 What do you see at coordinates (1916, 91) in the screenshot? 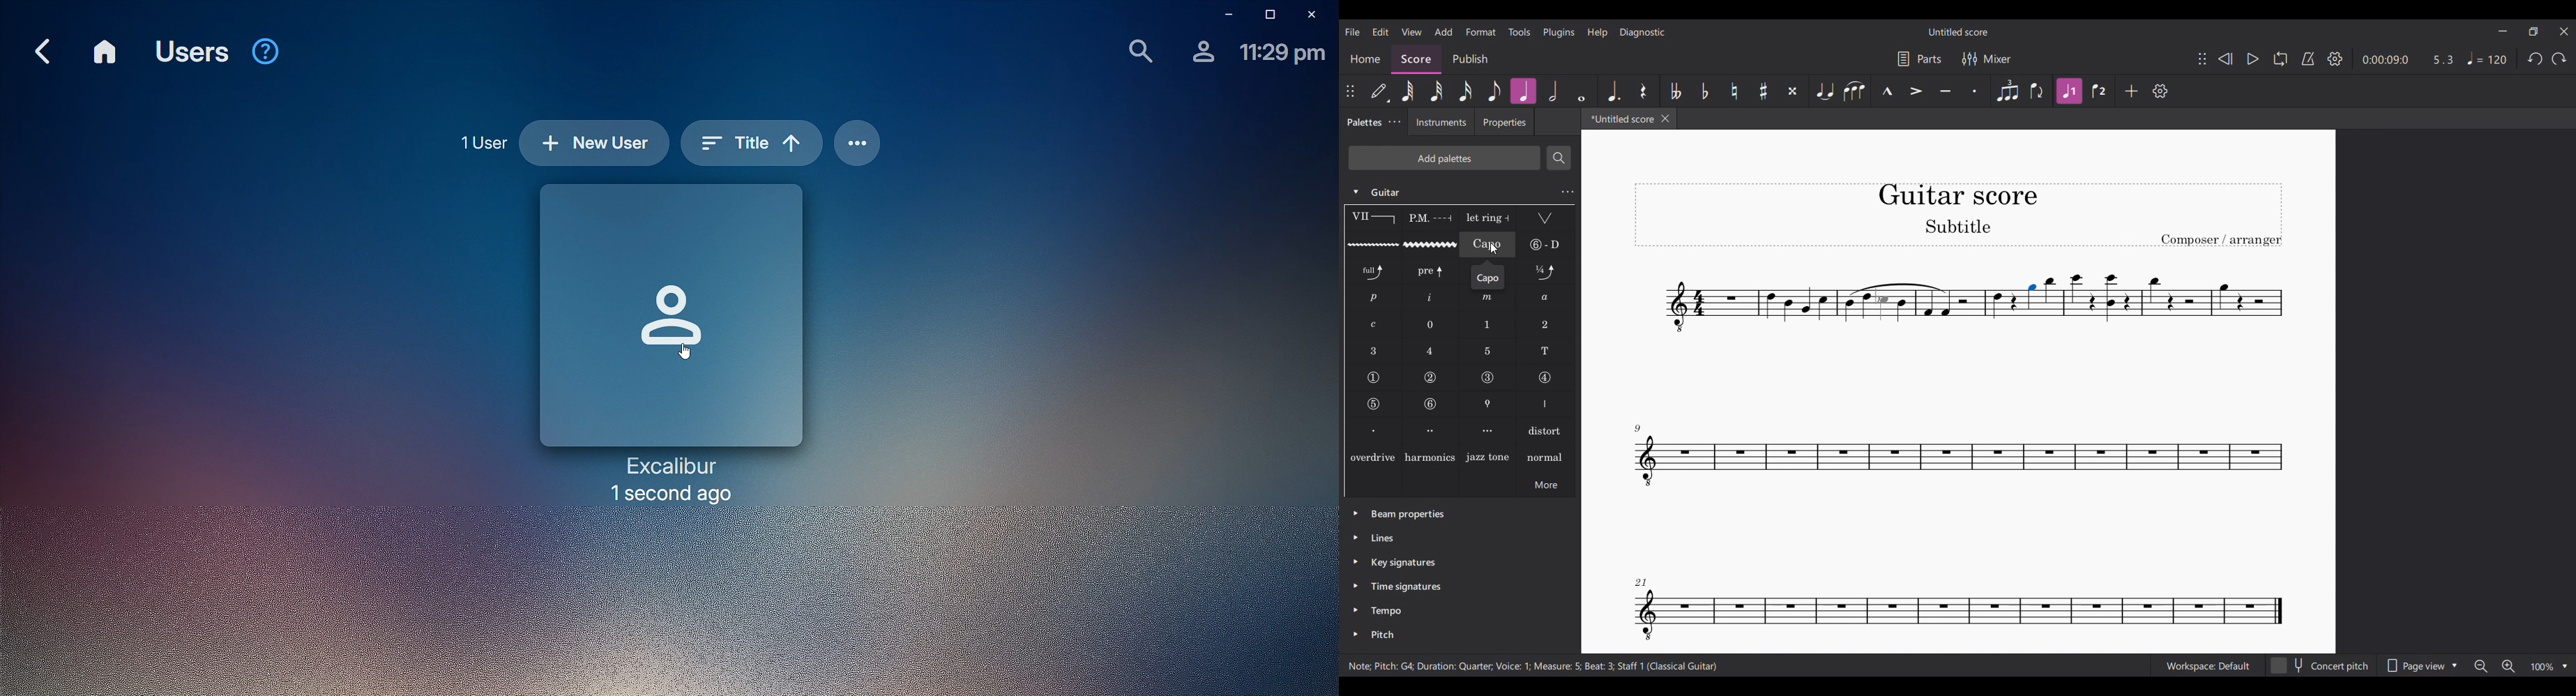
I see `Accent` at bounding box center [1916, 91].